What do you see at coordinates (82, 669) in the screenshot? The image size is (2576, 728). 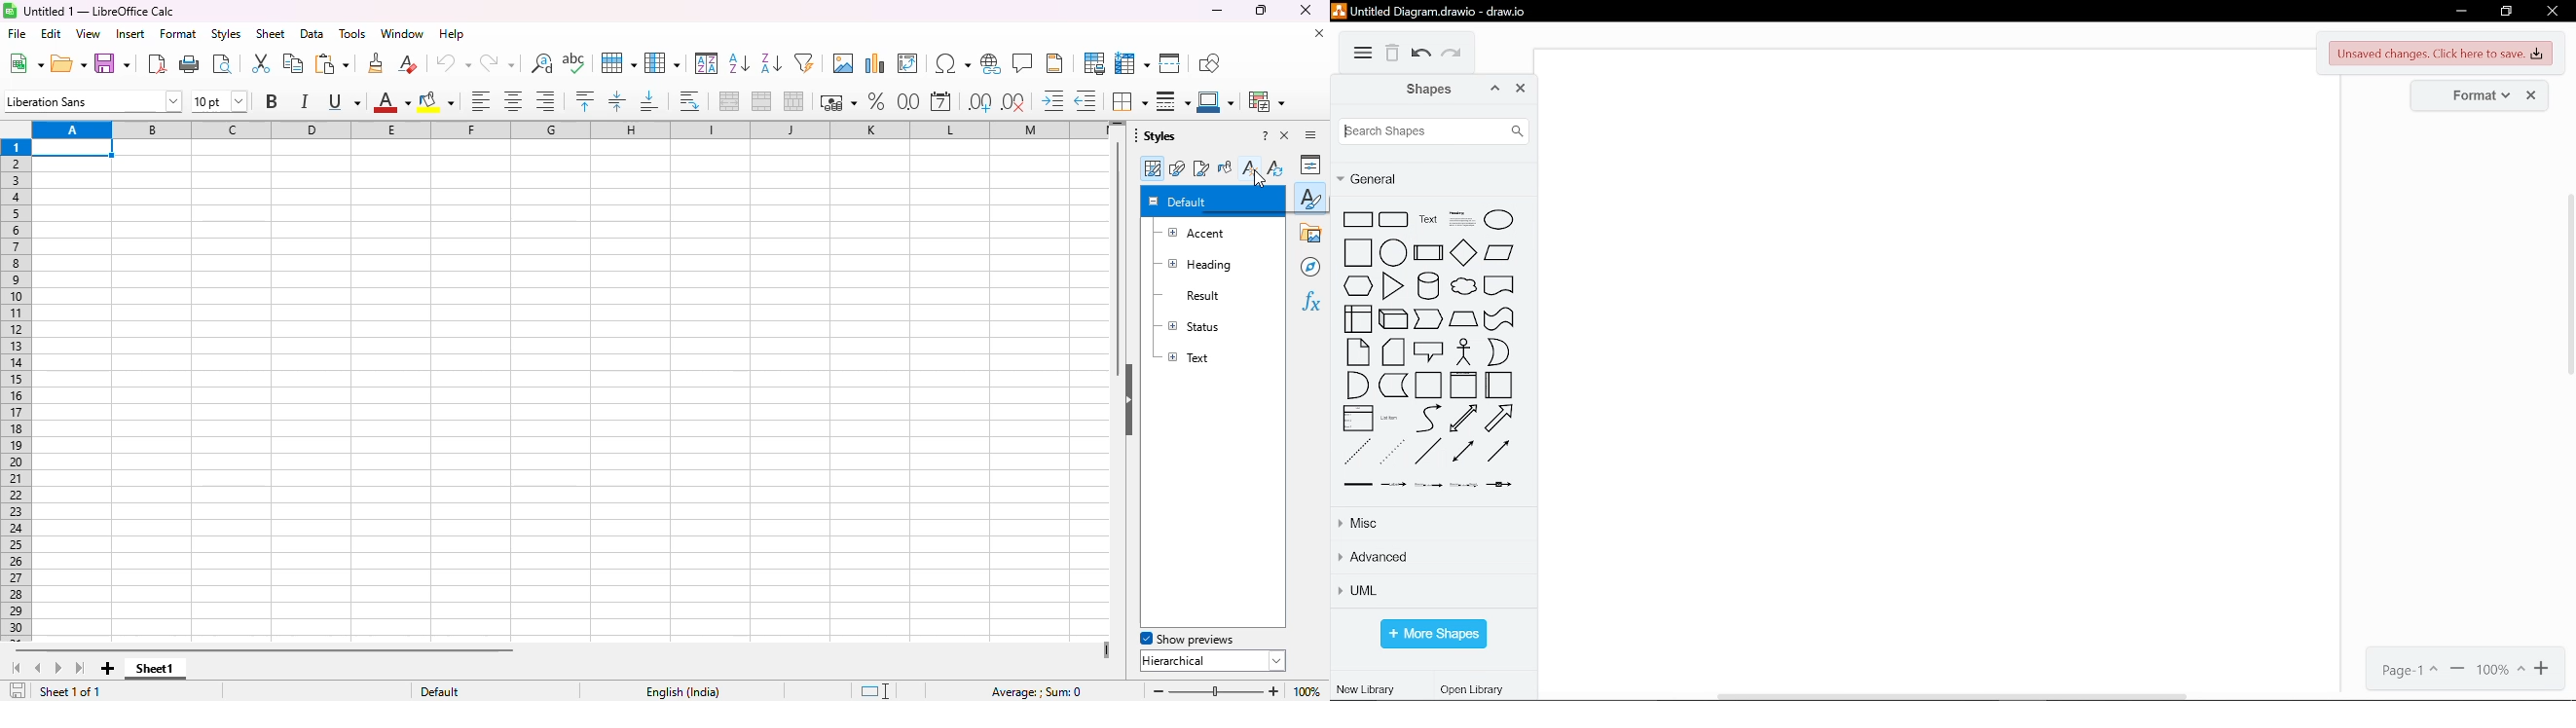 I see `scroll to last sheet` at bounding box center [82, 669].